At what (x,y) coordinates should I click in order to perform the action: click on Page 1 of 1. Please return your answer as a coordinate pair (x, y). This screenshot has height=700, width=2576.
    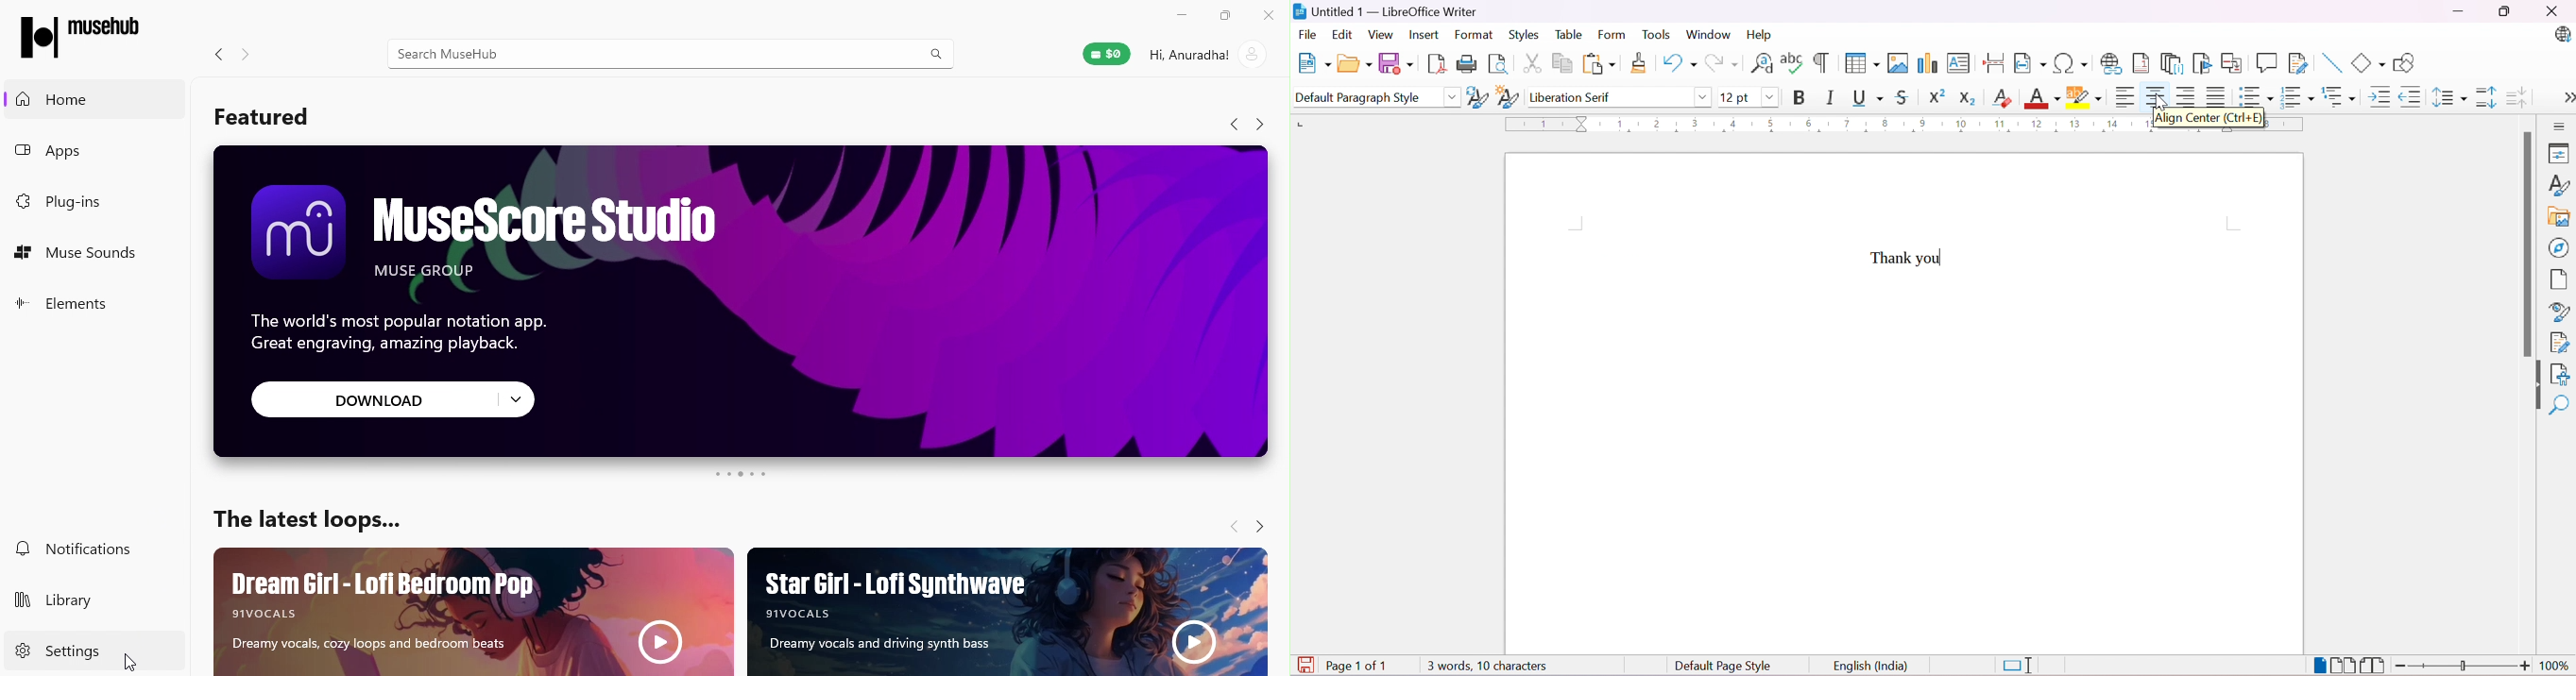
    Looking at the image, I should click on (1360, 667).